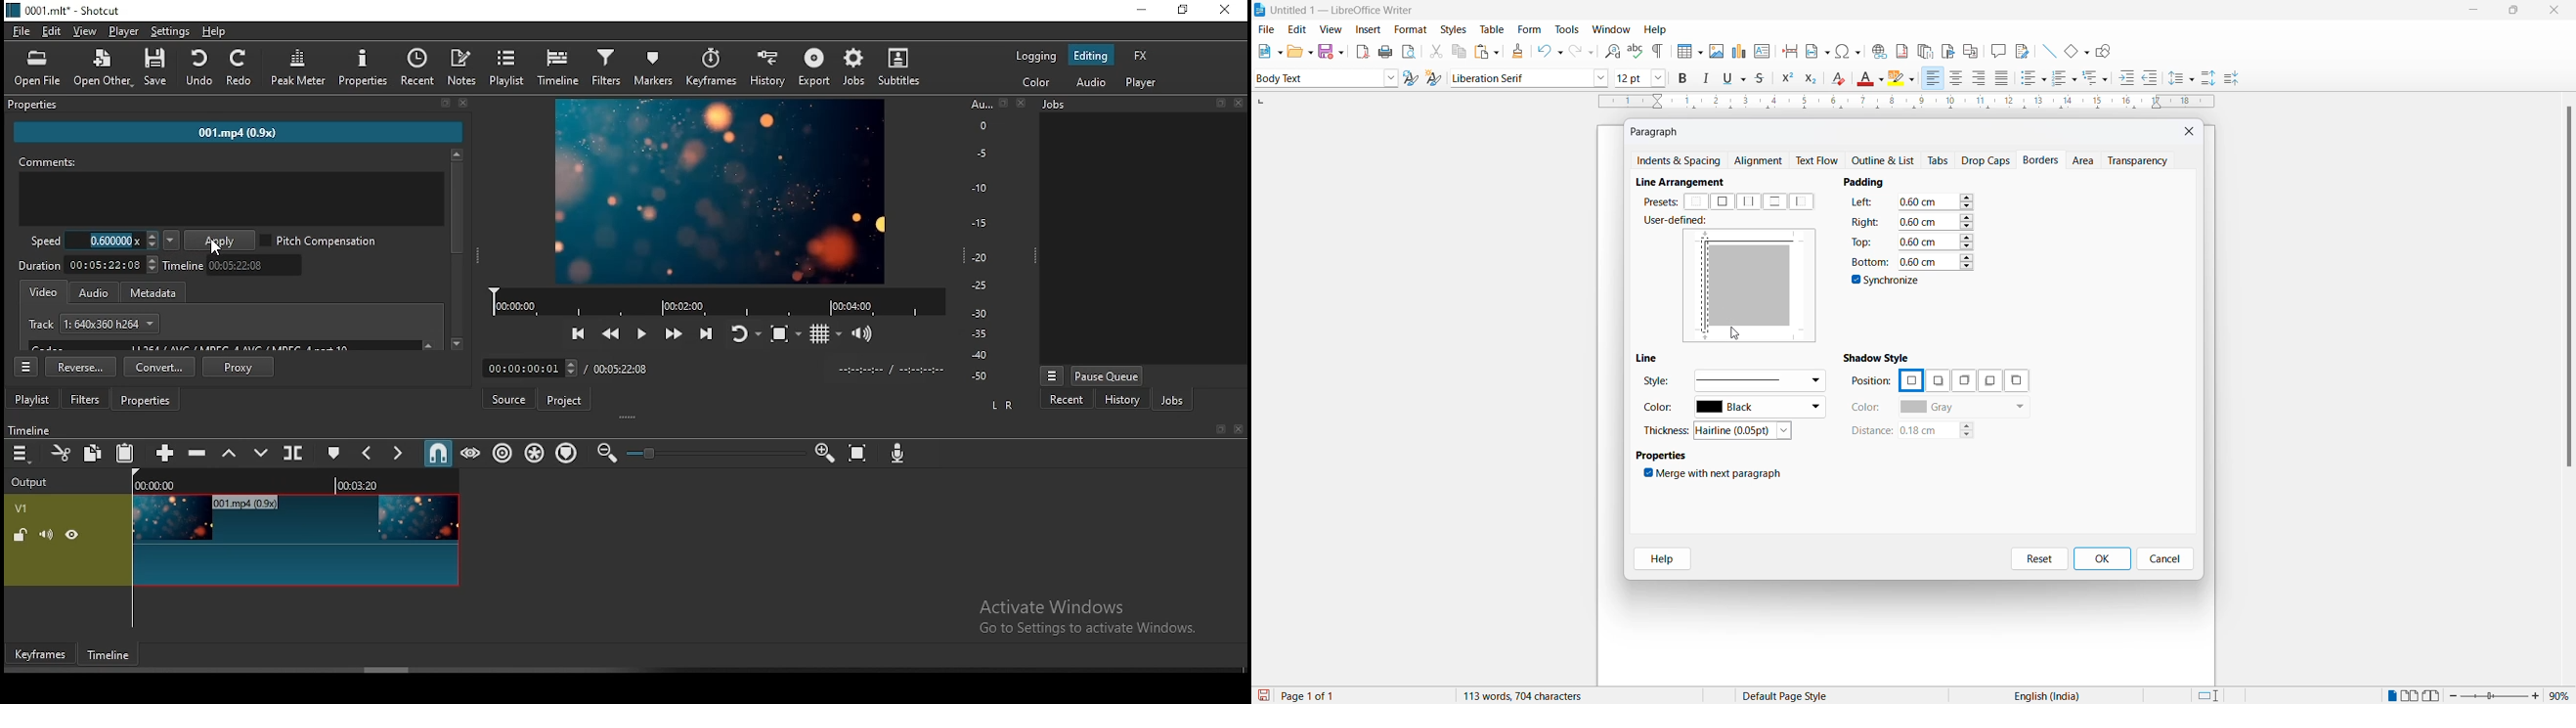  I want to click on filters, so click(85, 398).